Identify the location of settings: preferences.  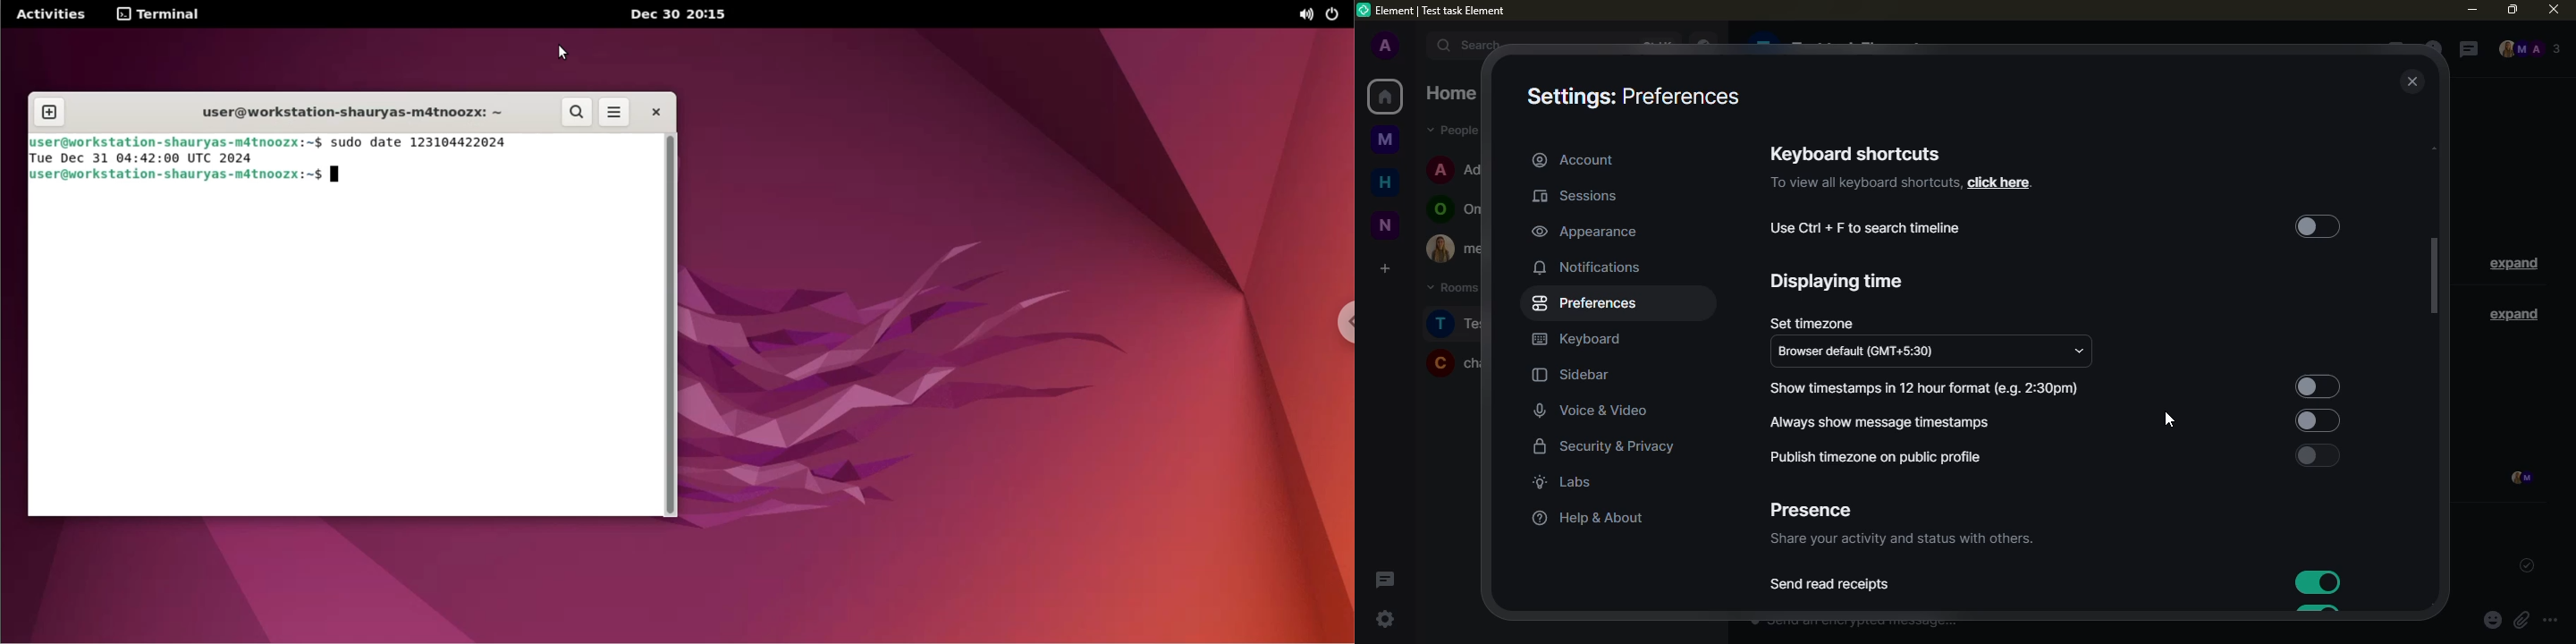
(1631, 98).